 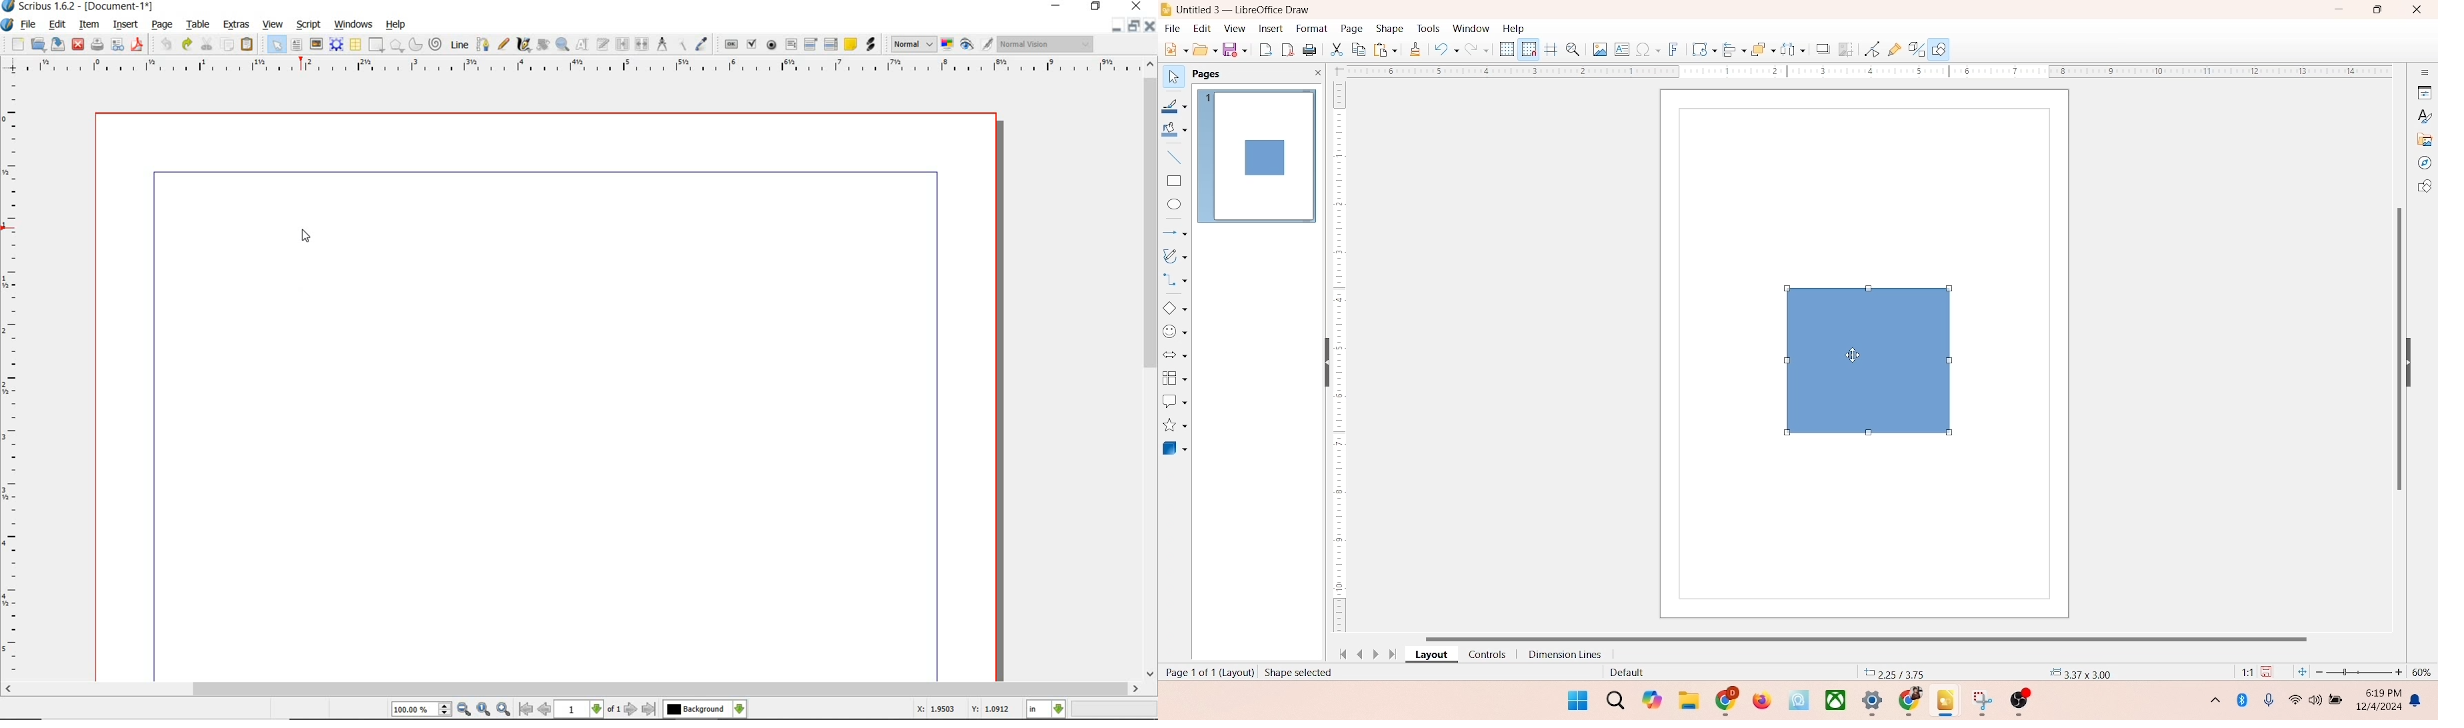 I want to click on scale bar, so click(x=1862, y=72).